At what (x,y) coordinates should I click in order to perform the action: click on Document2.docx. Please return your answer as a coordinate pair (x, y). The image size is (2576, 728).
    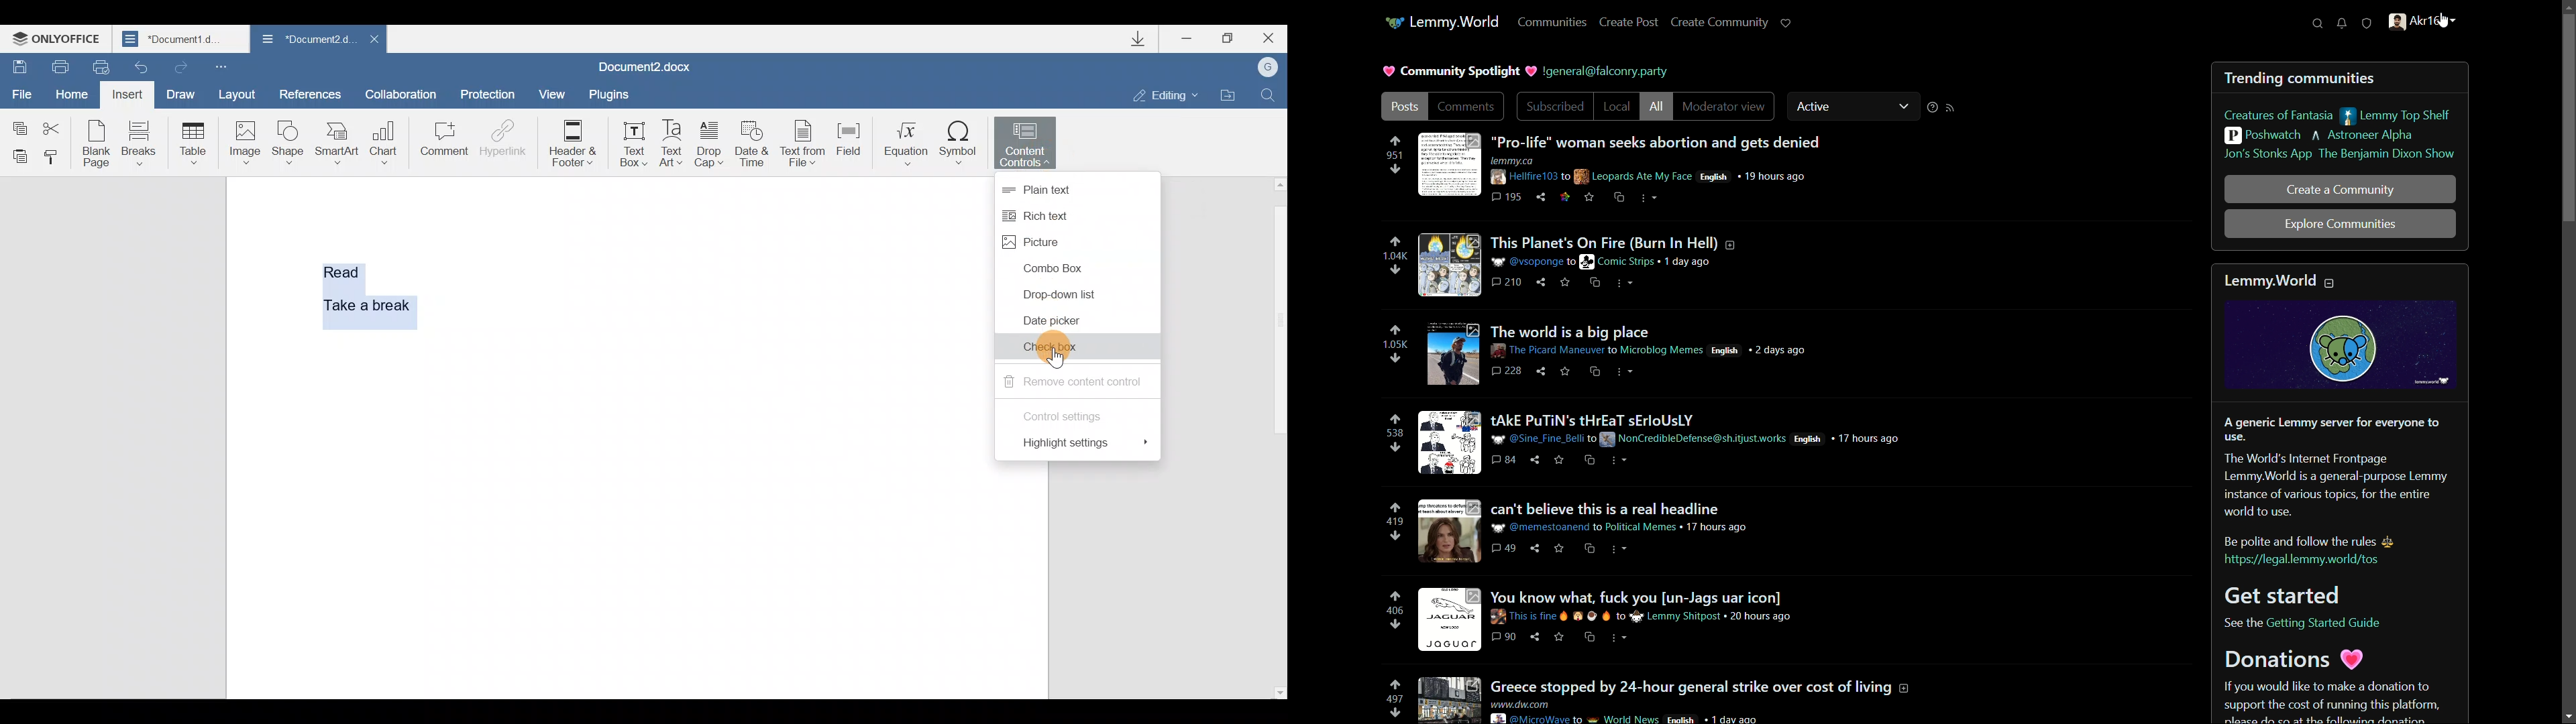
    Looking at the image, I should click on (645, 66).